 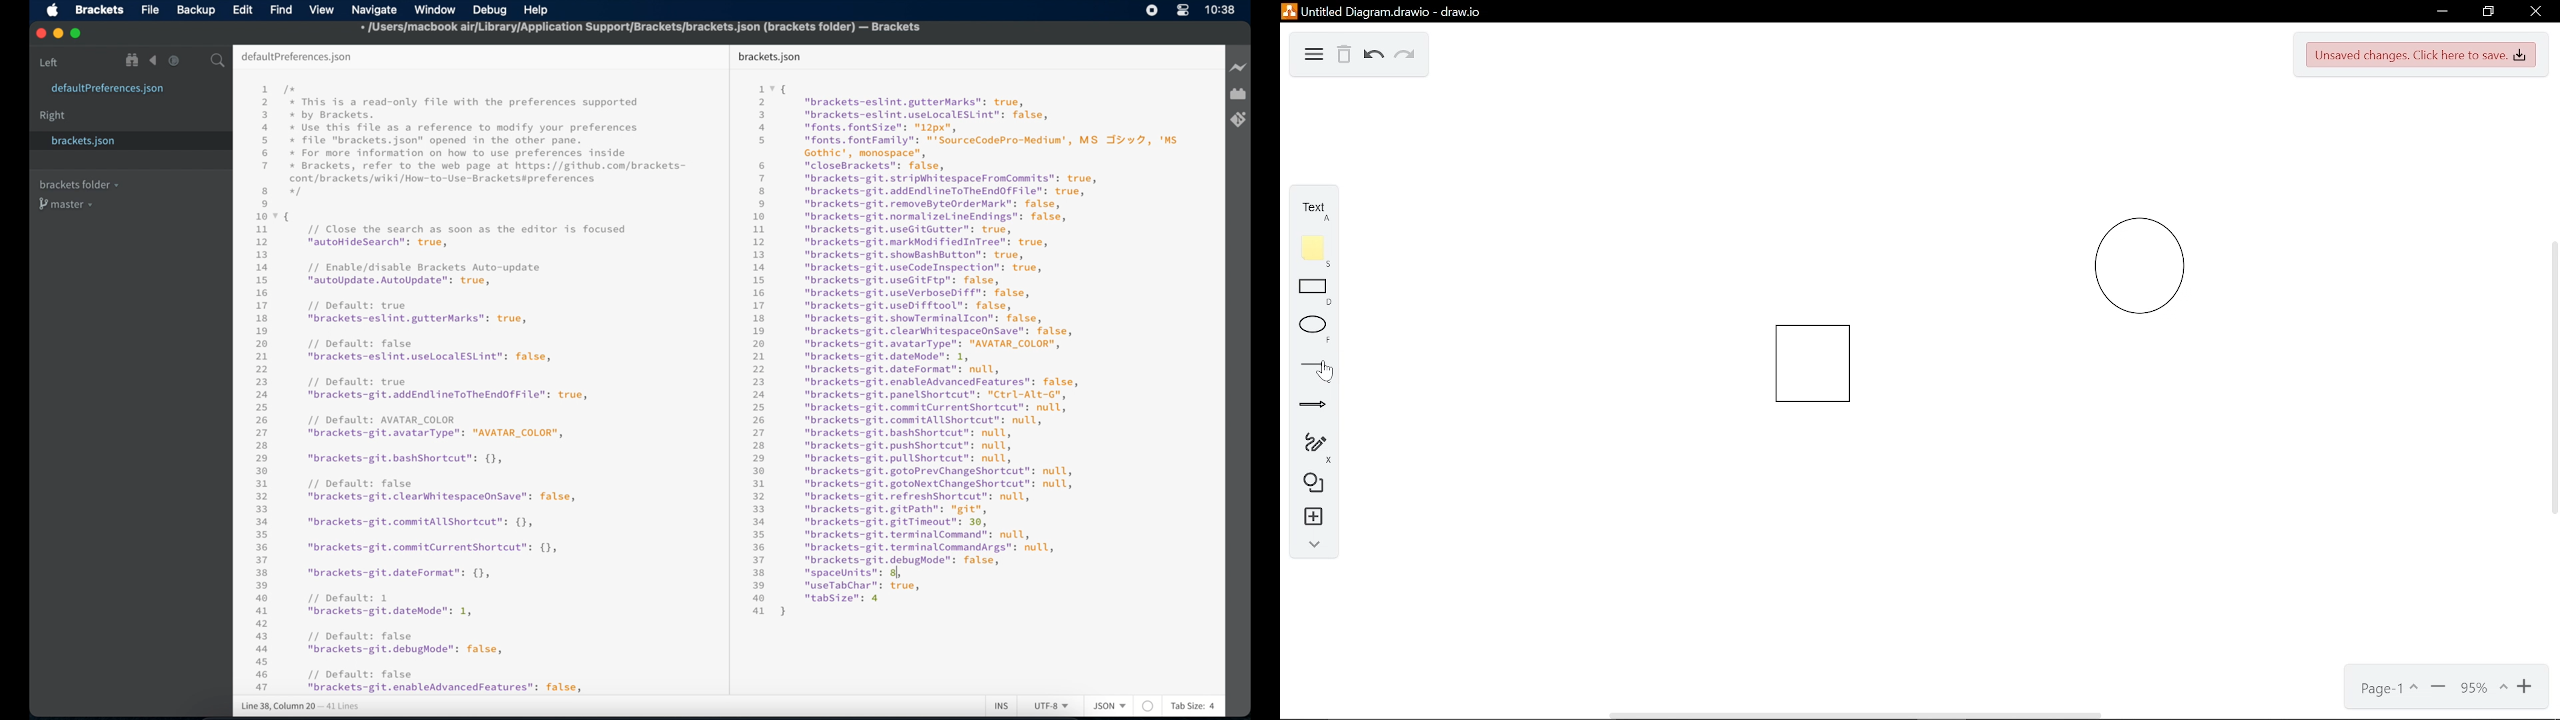 I want to click on edit, so click(x=242, y=9).